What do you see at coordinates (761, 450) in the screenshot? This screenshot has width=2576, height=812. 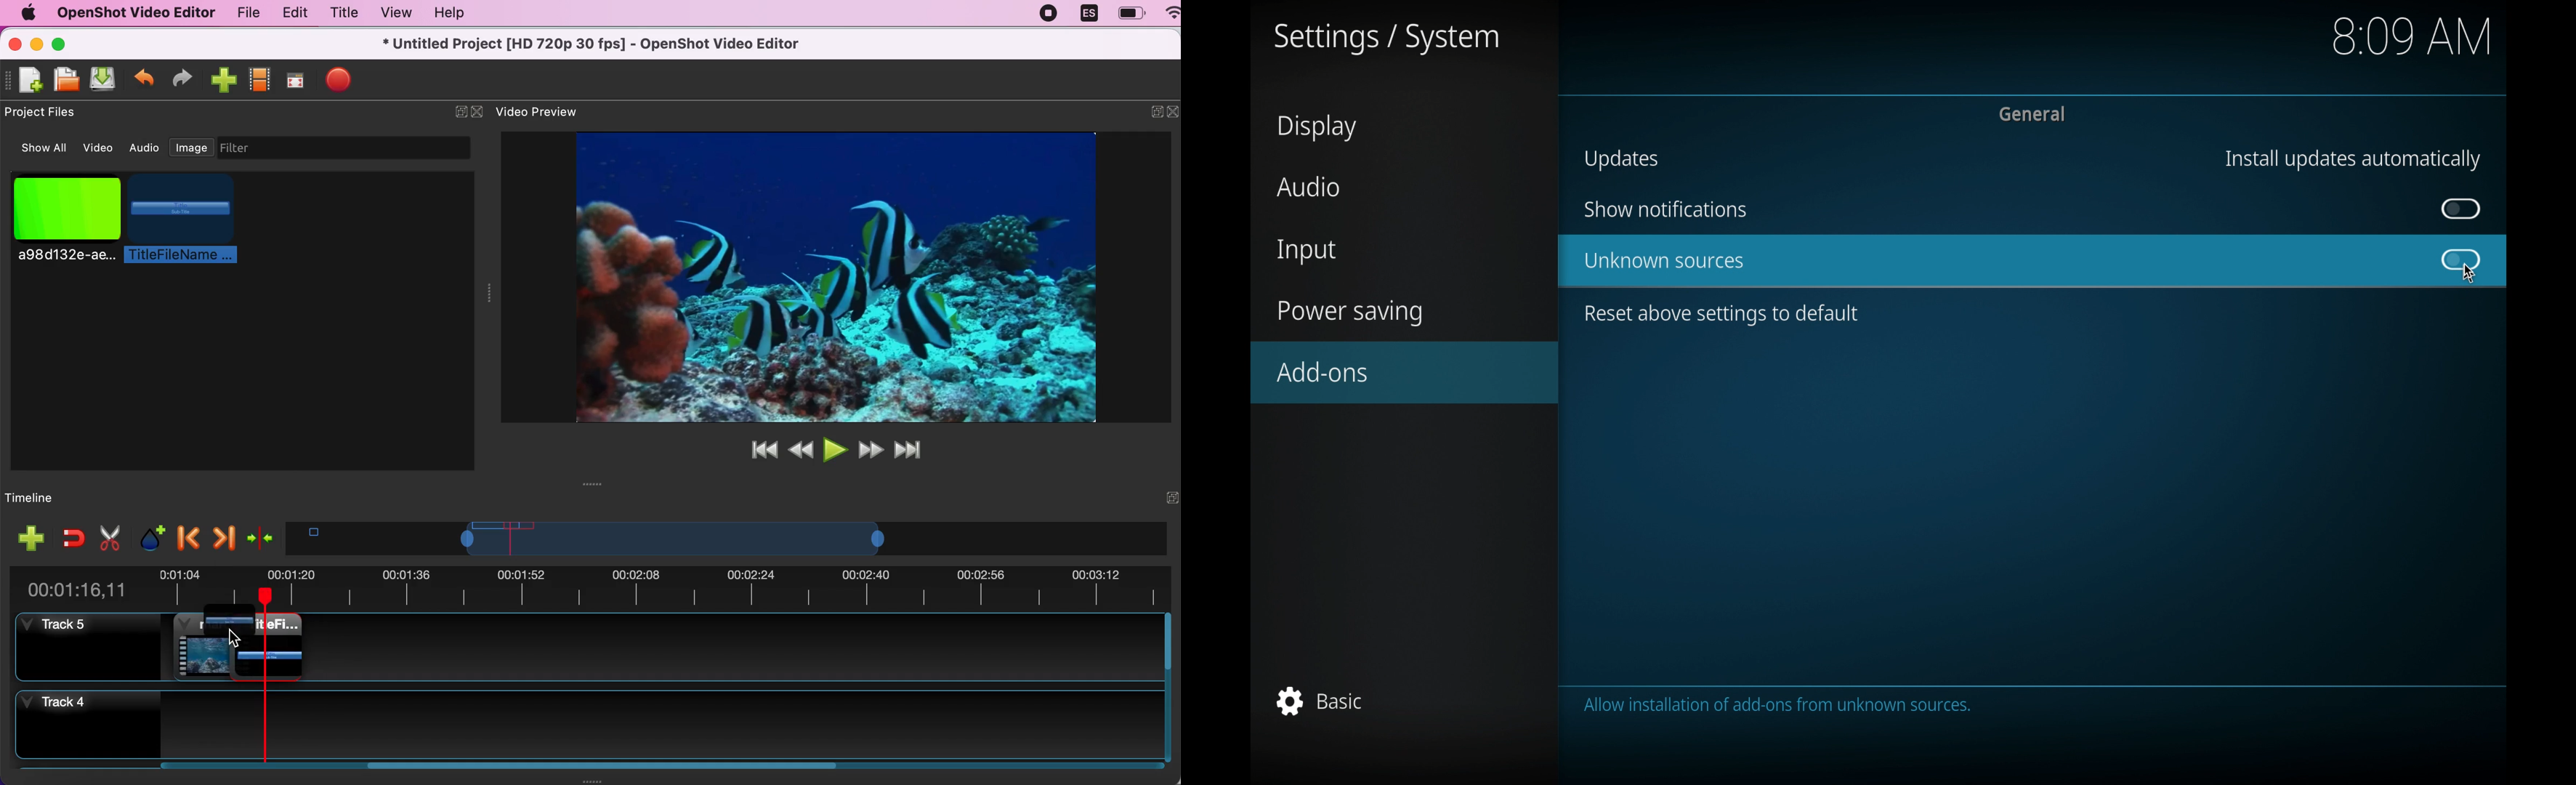 I see `jump to start` at bounding box center [761, 450].